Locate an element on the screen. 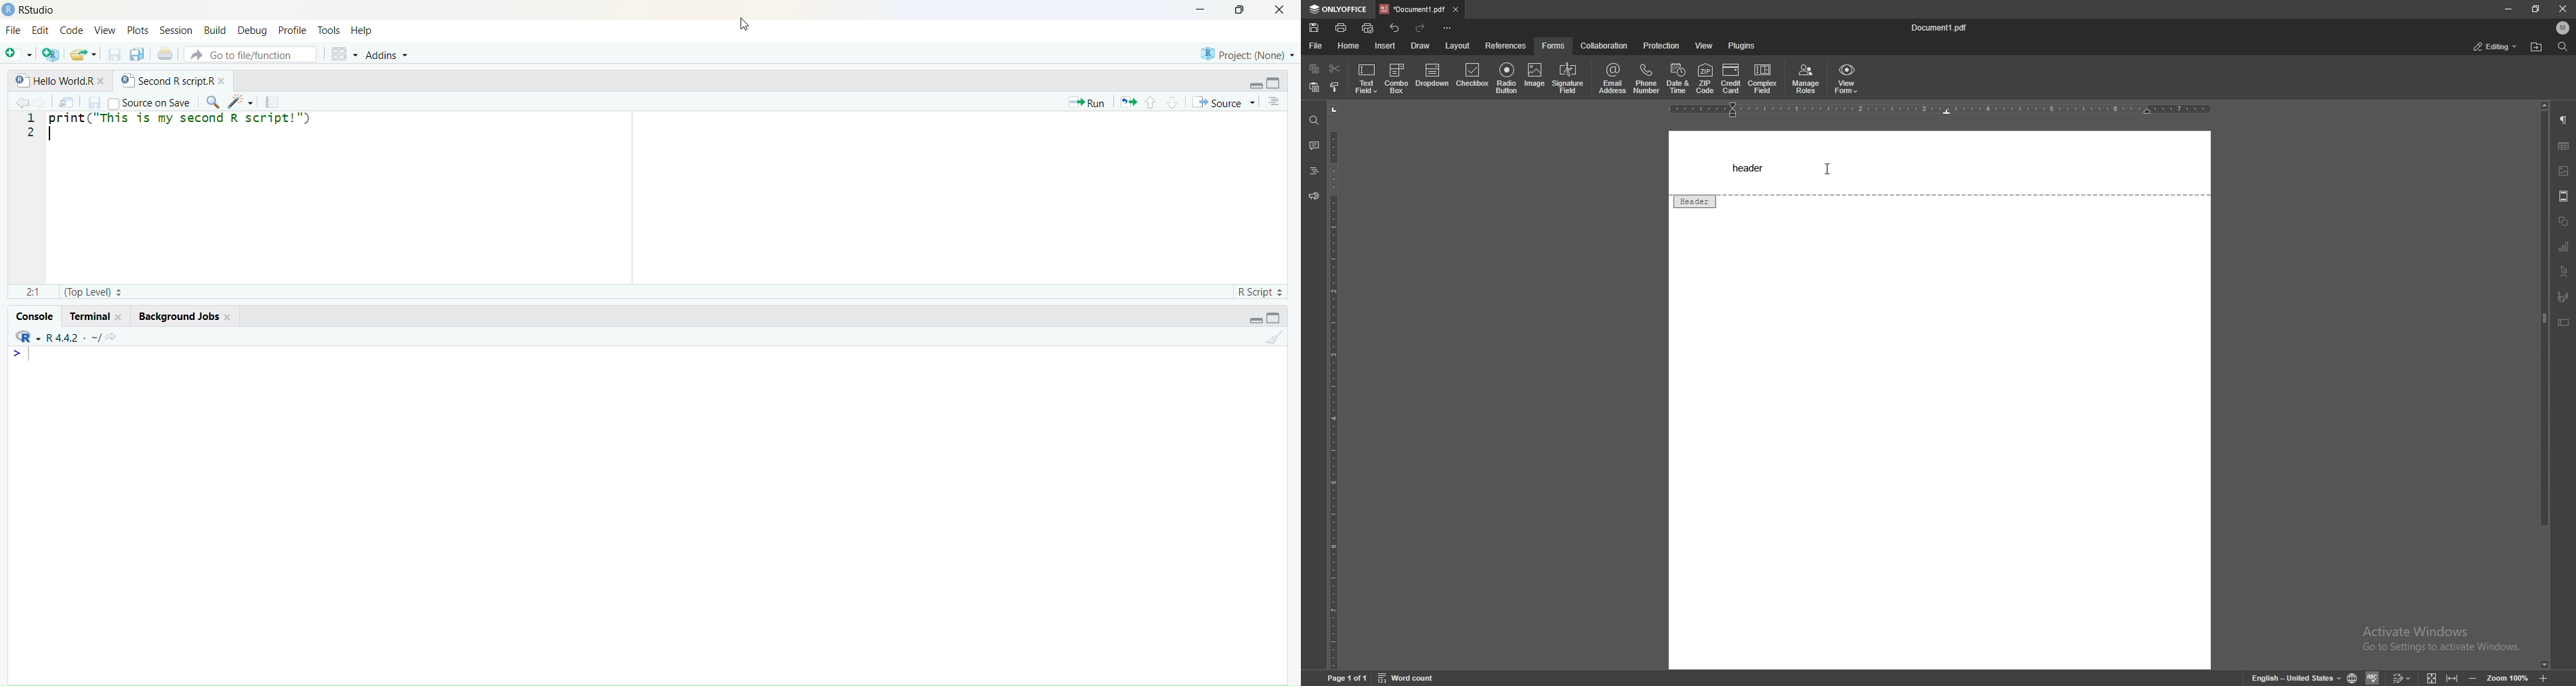  Tools is located at coordinates (330, 30).